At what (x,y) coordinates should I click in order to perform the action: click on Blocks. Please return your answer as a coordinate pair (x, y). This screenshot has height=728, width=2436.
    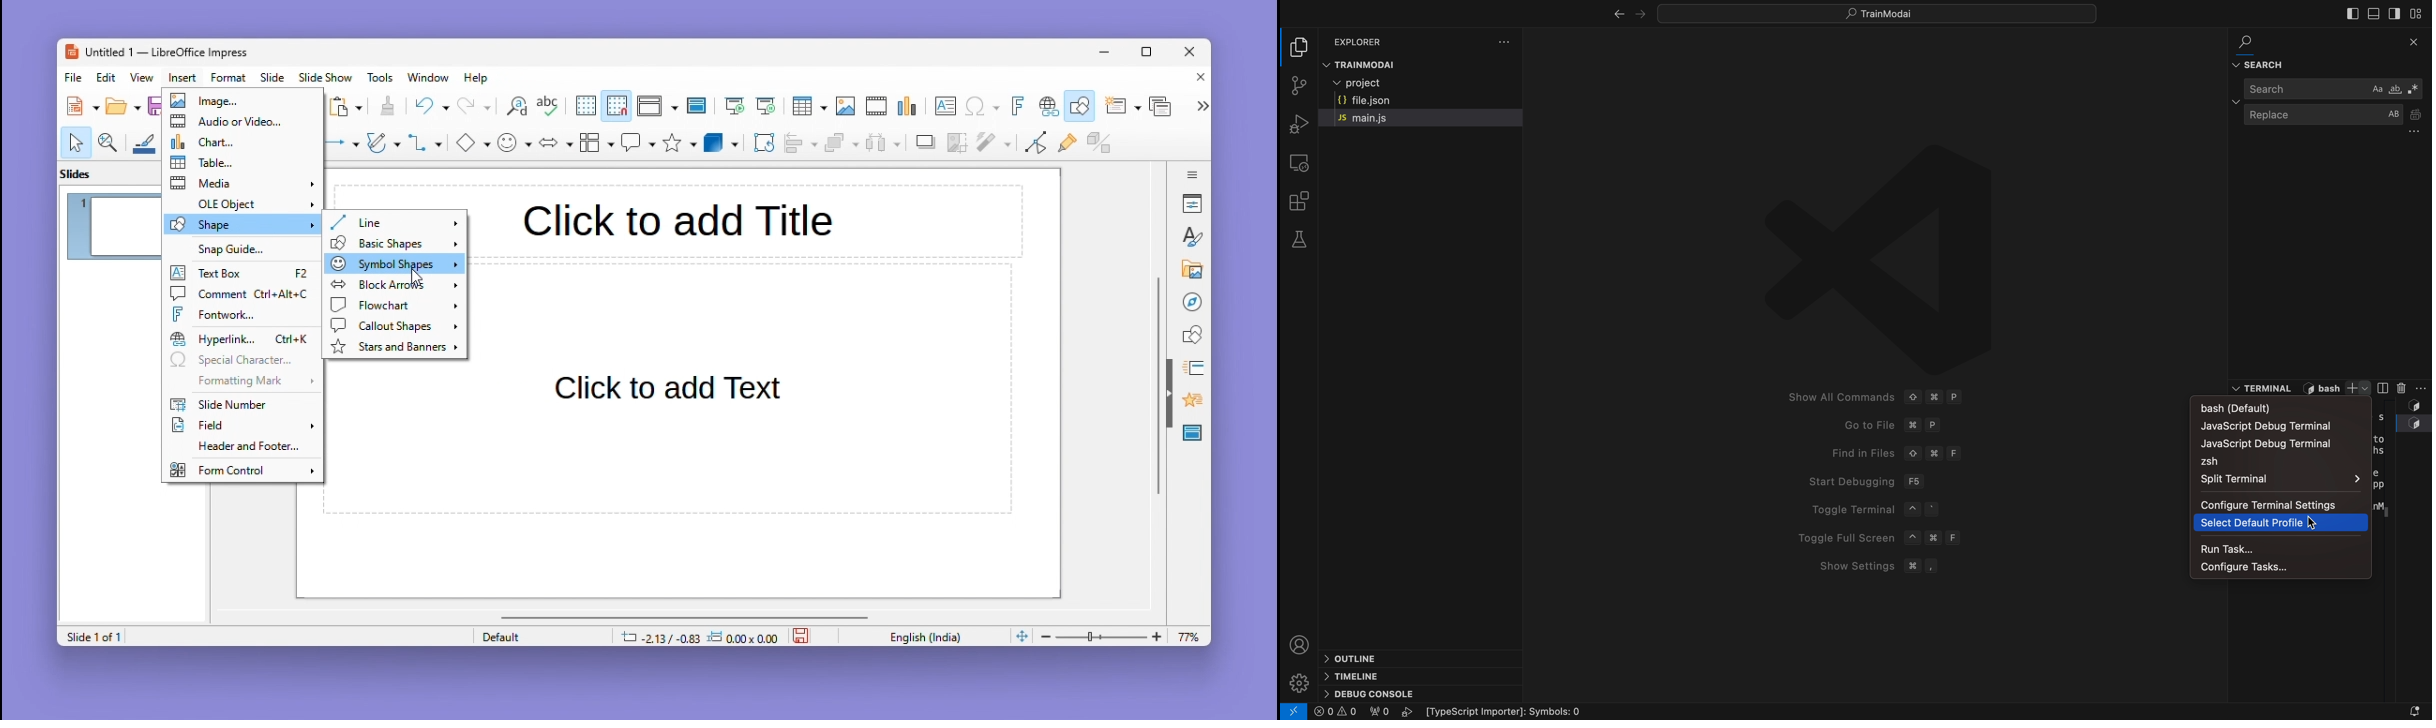
    Looking at the image, I should click on (597, 142).